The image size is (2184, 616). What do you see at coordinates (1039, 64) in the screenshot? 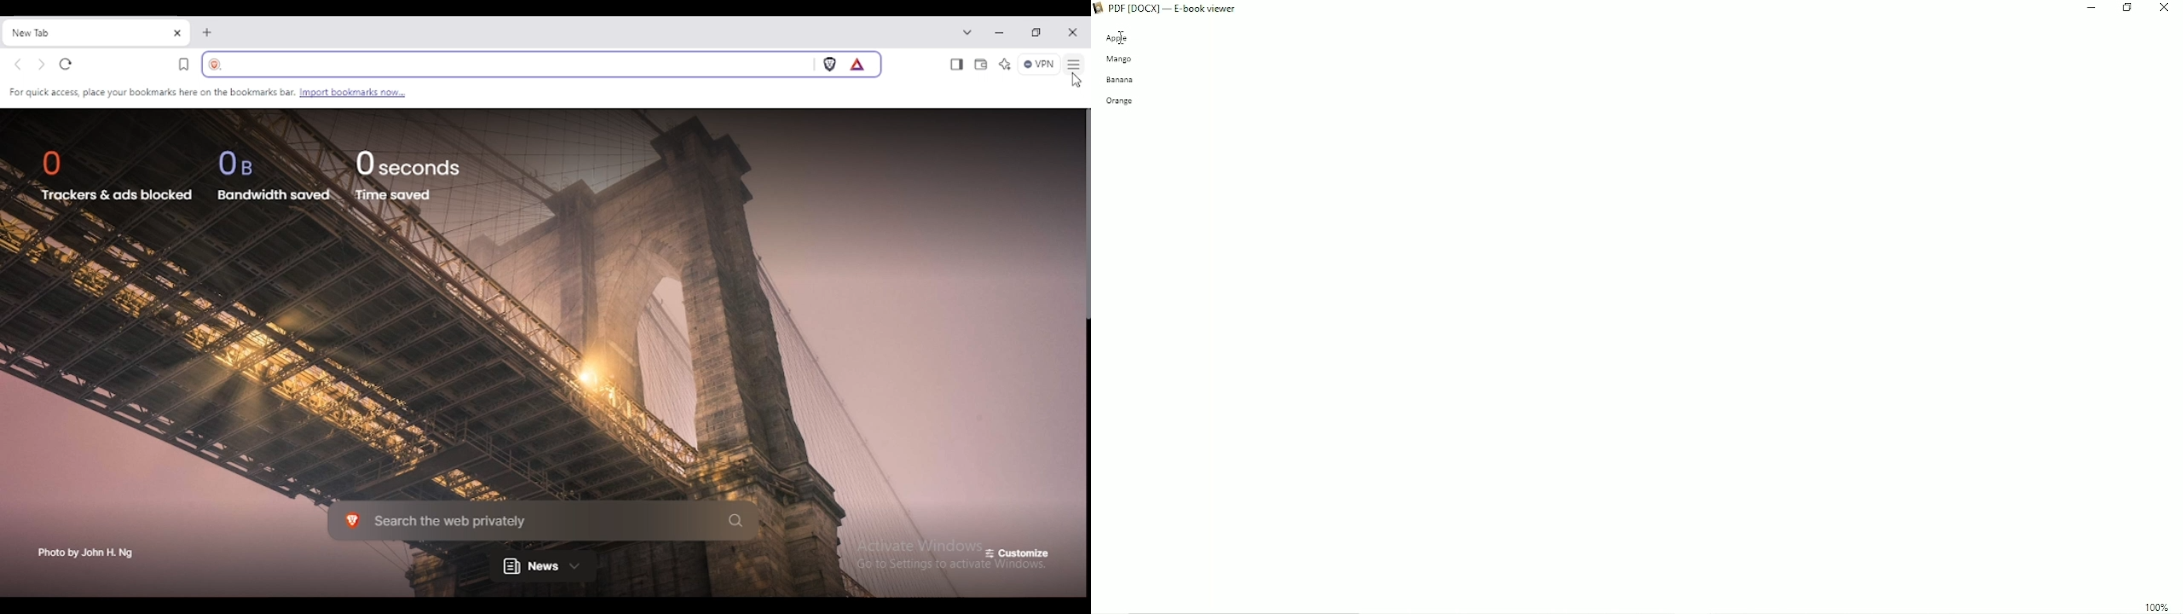
I see `brave firewall + VPN` at bounding box center [1039, 64].